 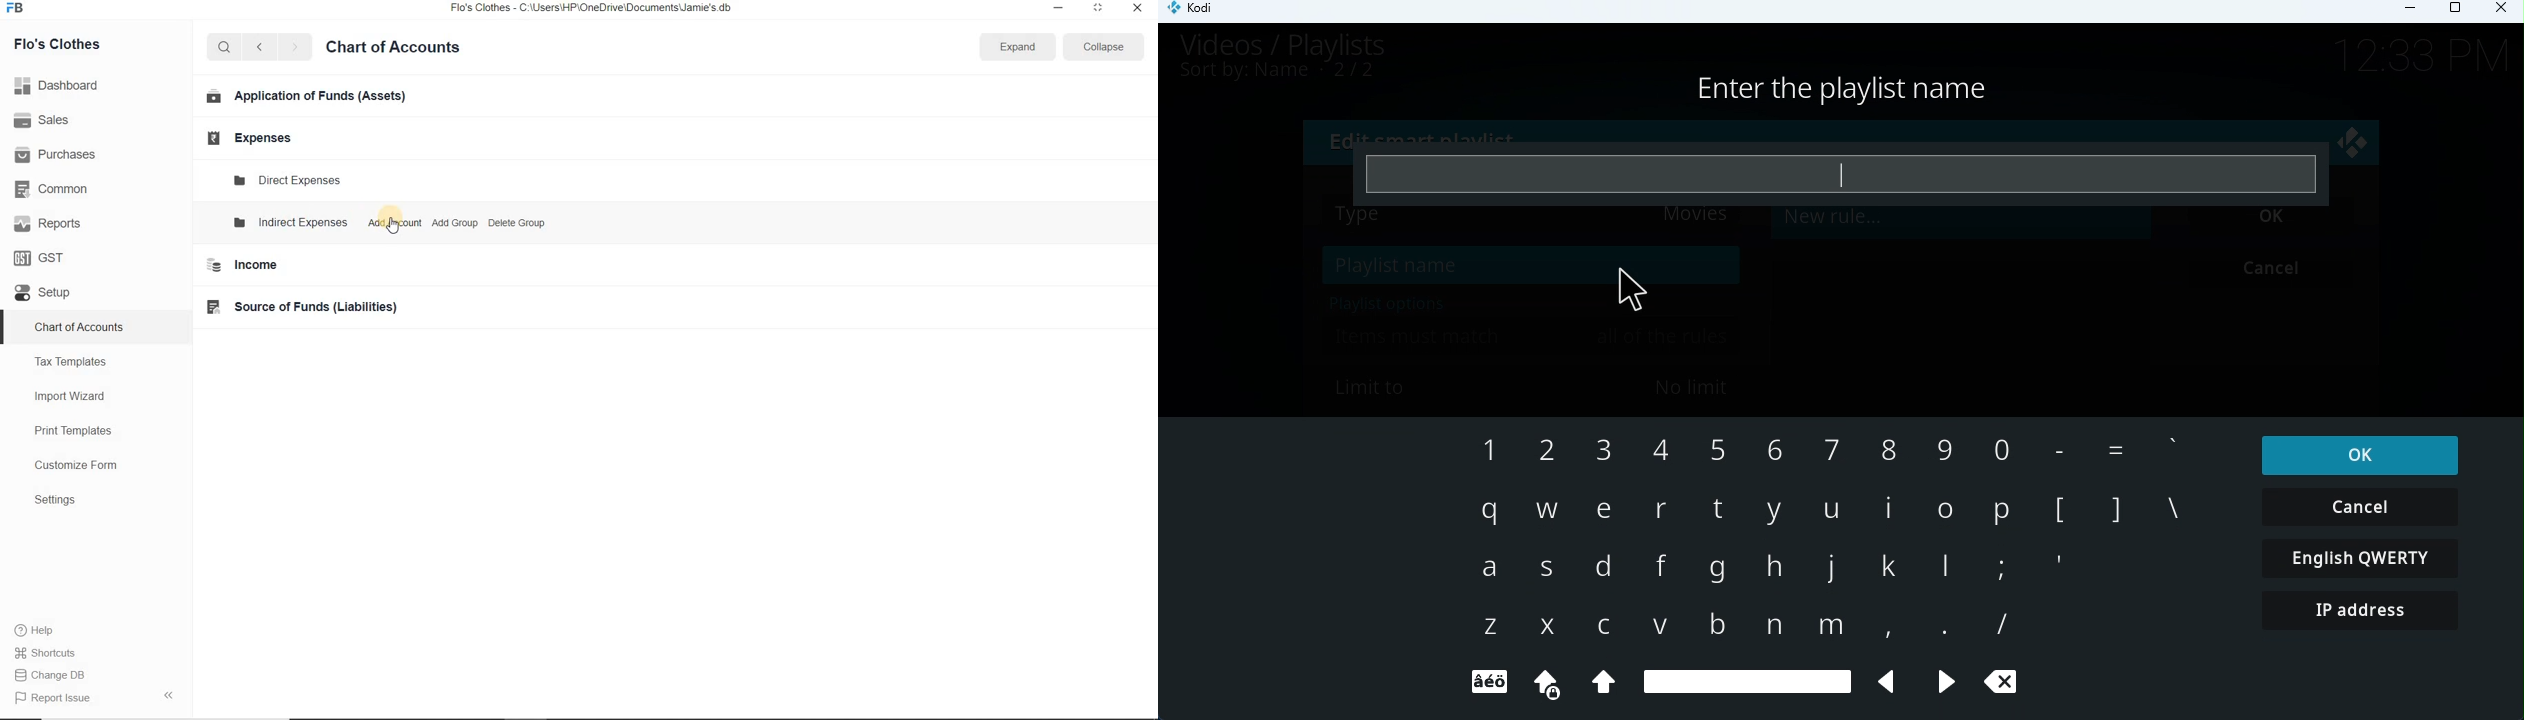 I want to click on Flo's Clothes, so click(x=59, y=44).